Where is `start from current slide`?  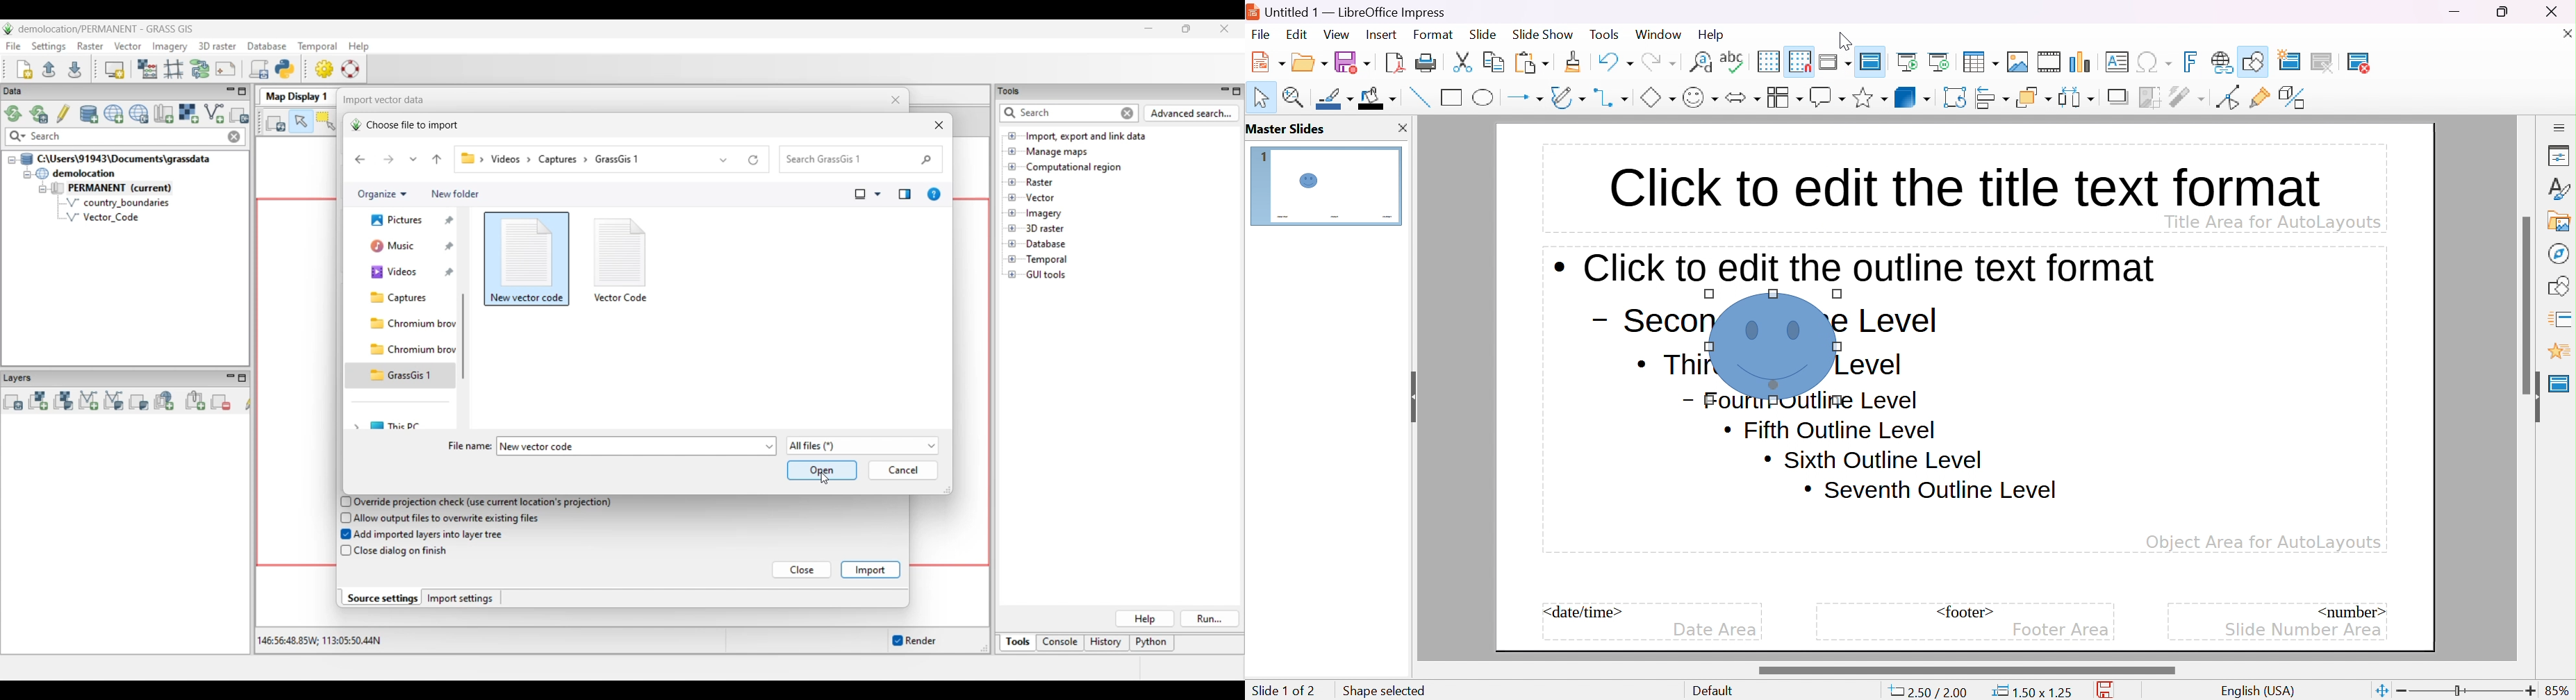
start from current slide is located at coordinates (1942, 61).